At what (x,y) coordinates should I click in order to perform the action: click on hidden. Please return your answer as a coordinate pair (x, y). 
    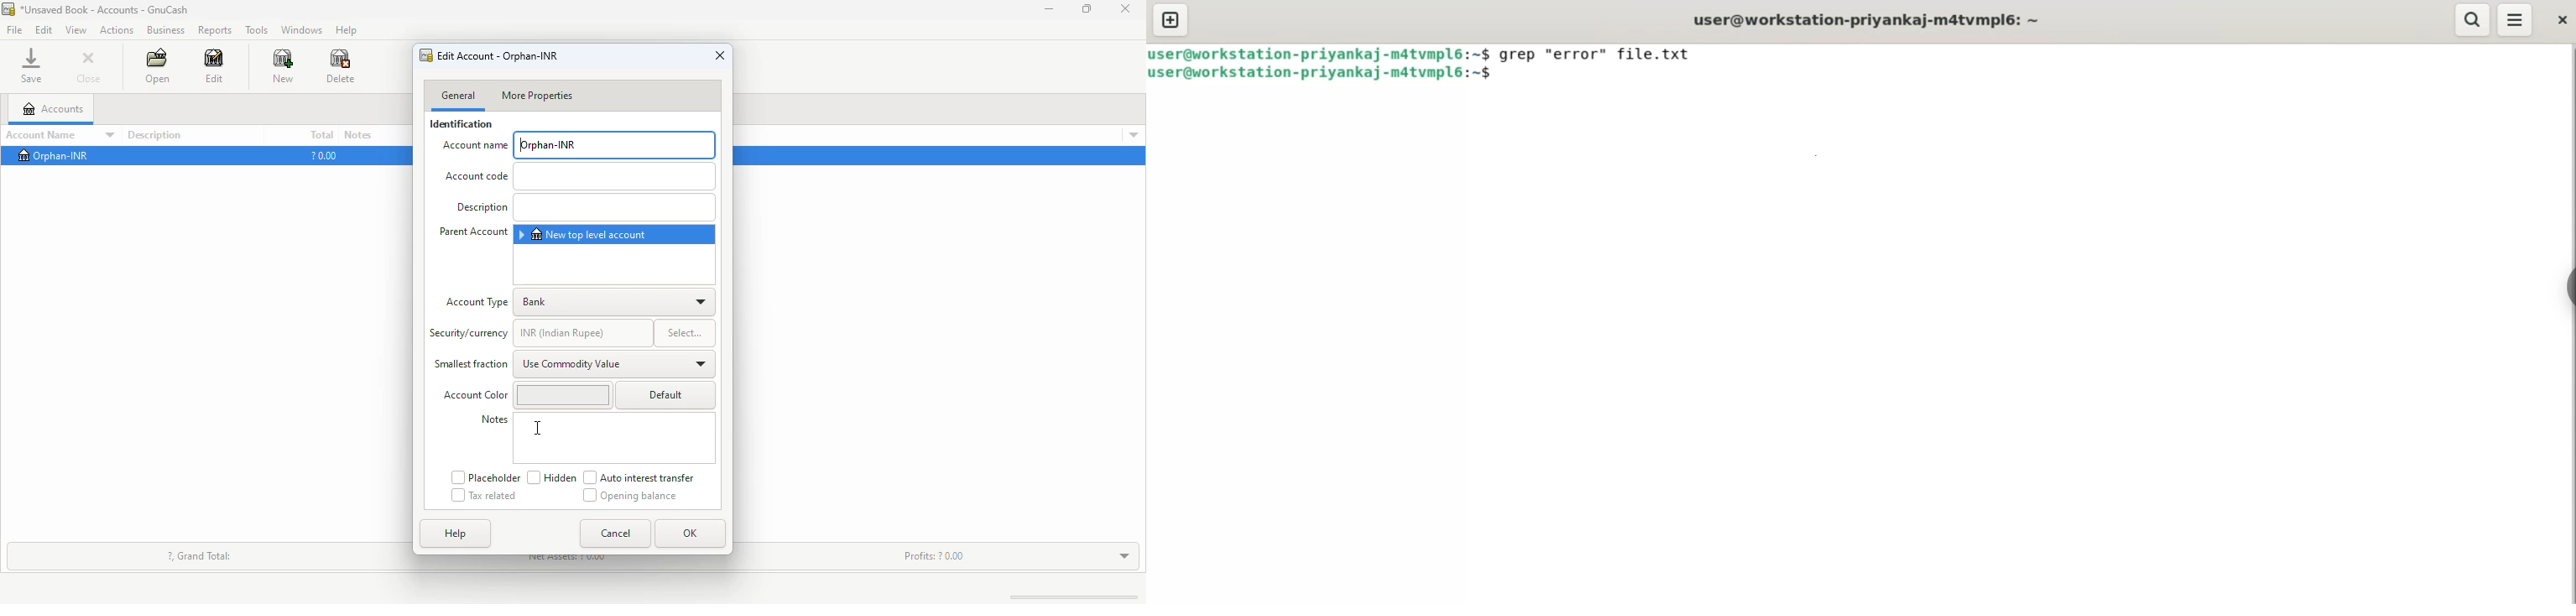
    Looking at the image, I should click on (551, 477).